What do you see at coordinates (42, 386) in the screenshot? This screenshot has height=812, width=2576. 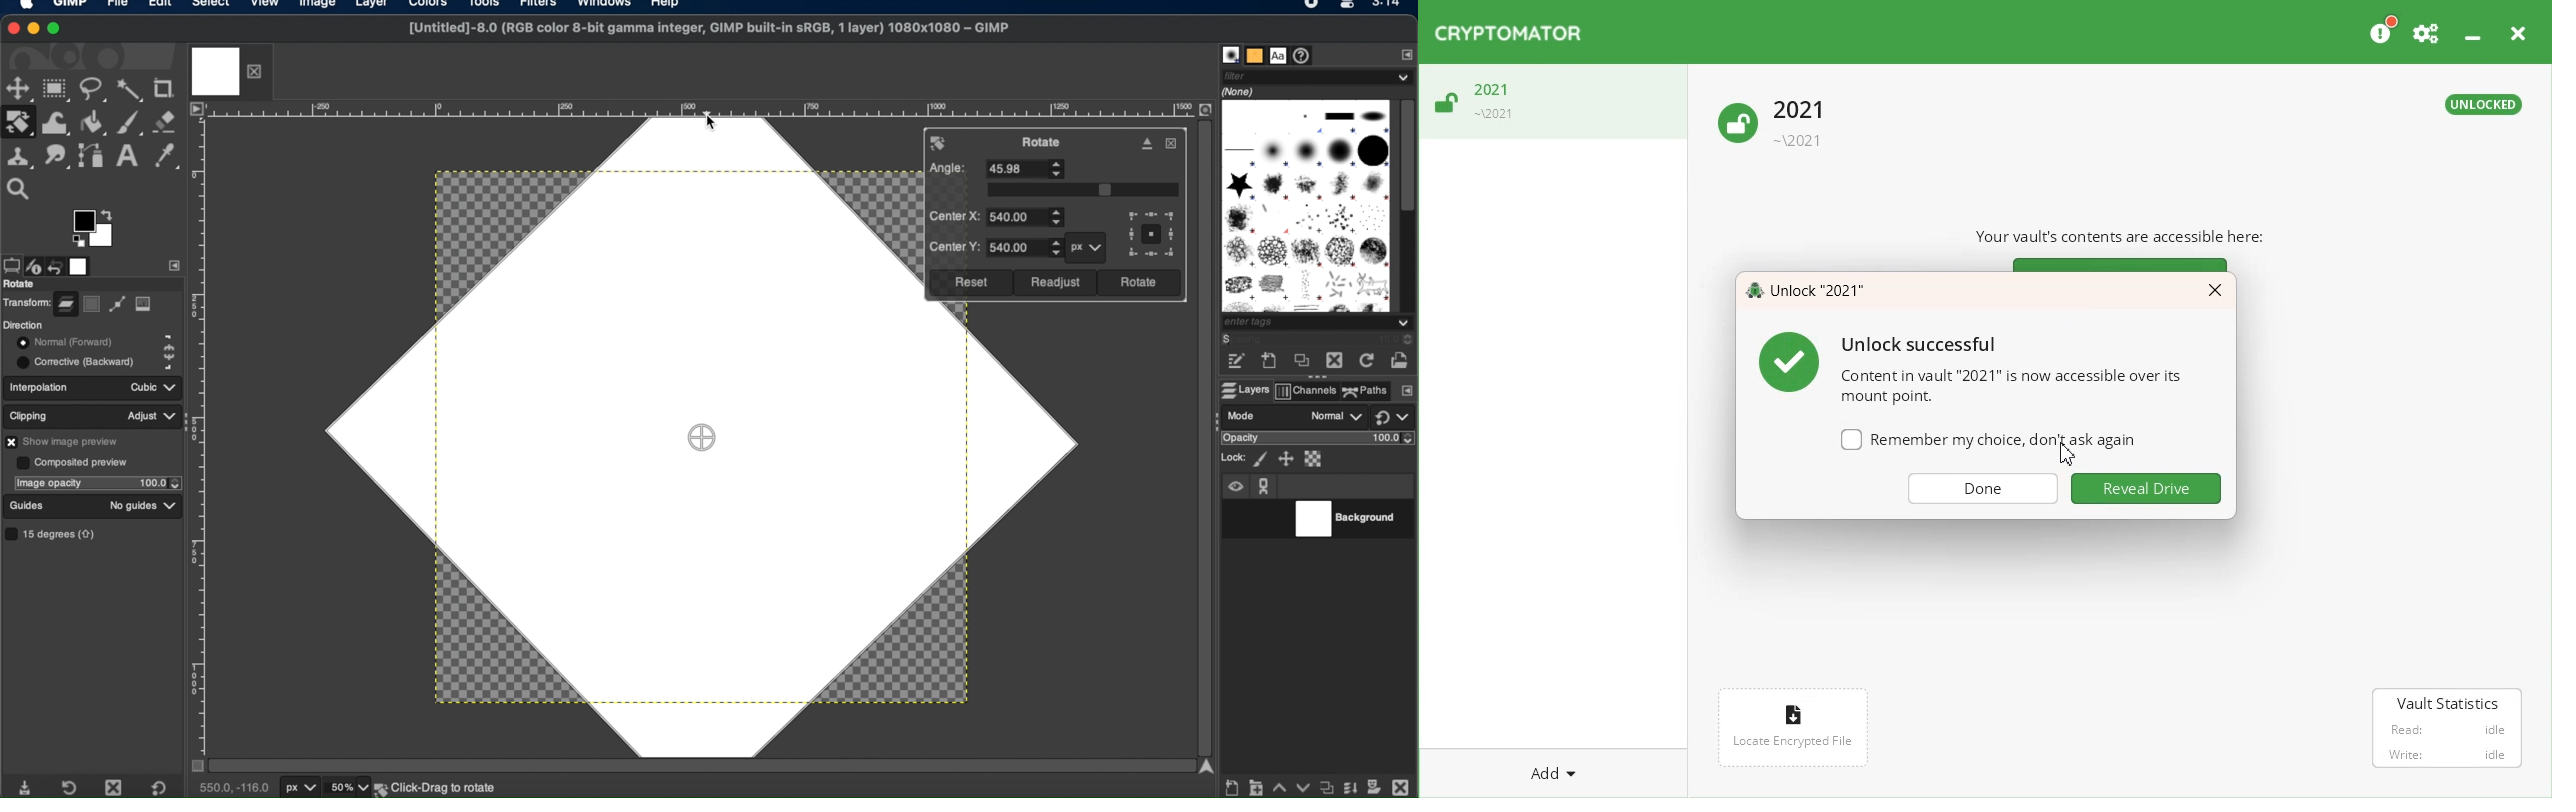 I see `interpolation` at bounding box center [42, 386].